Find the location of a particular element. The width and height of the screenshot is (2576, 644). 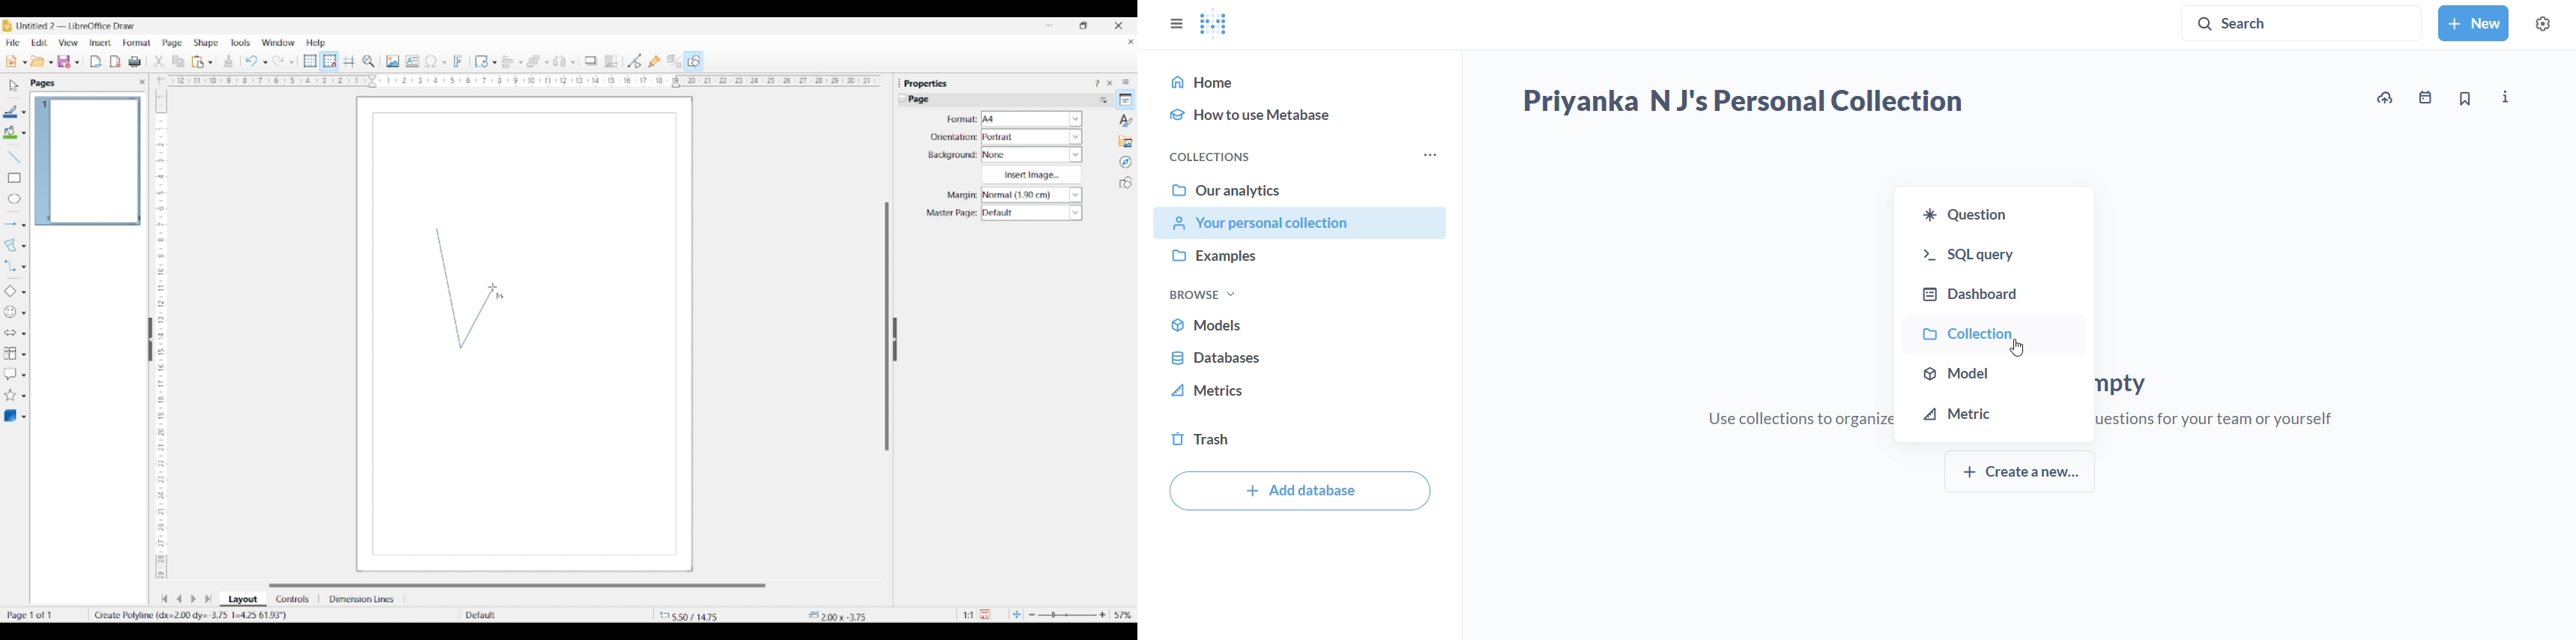

3D shape options is located at coordinates (24, 417).